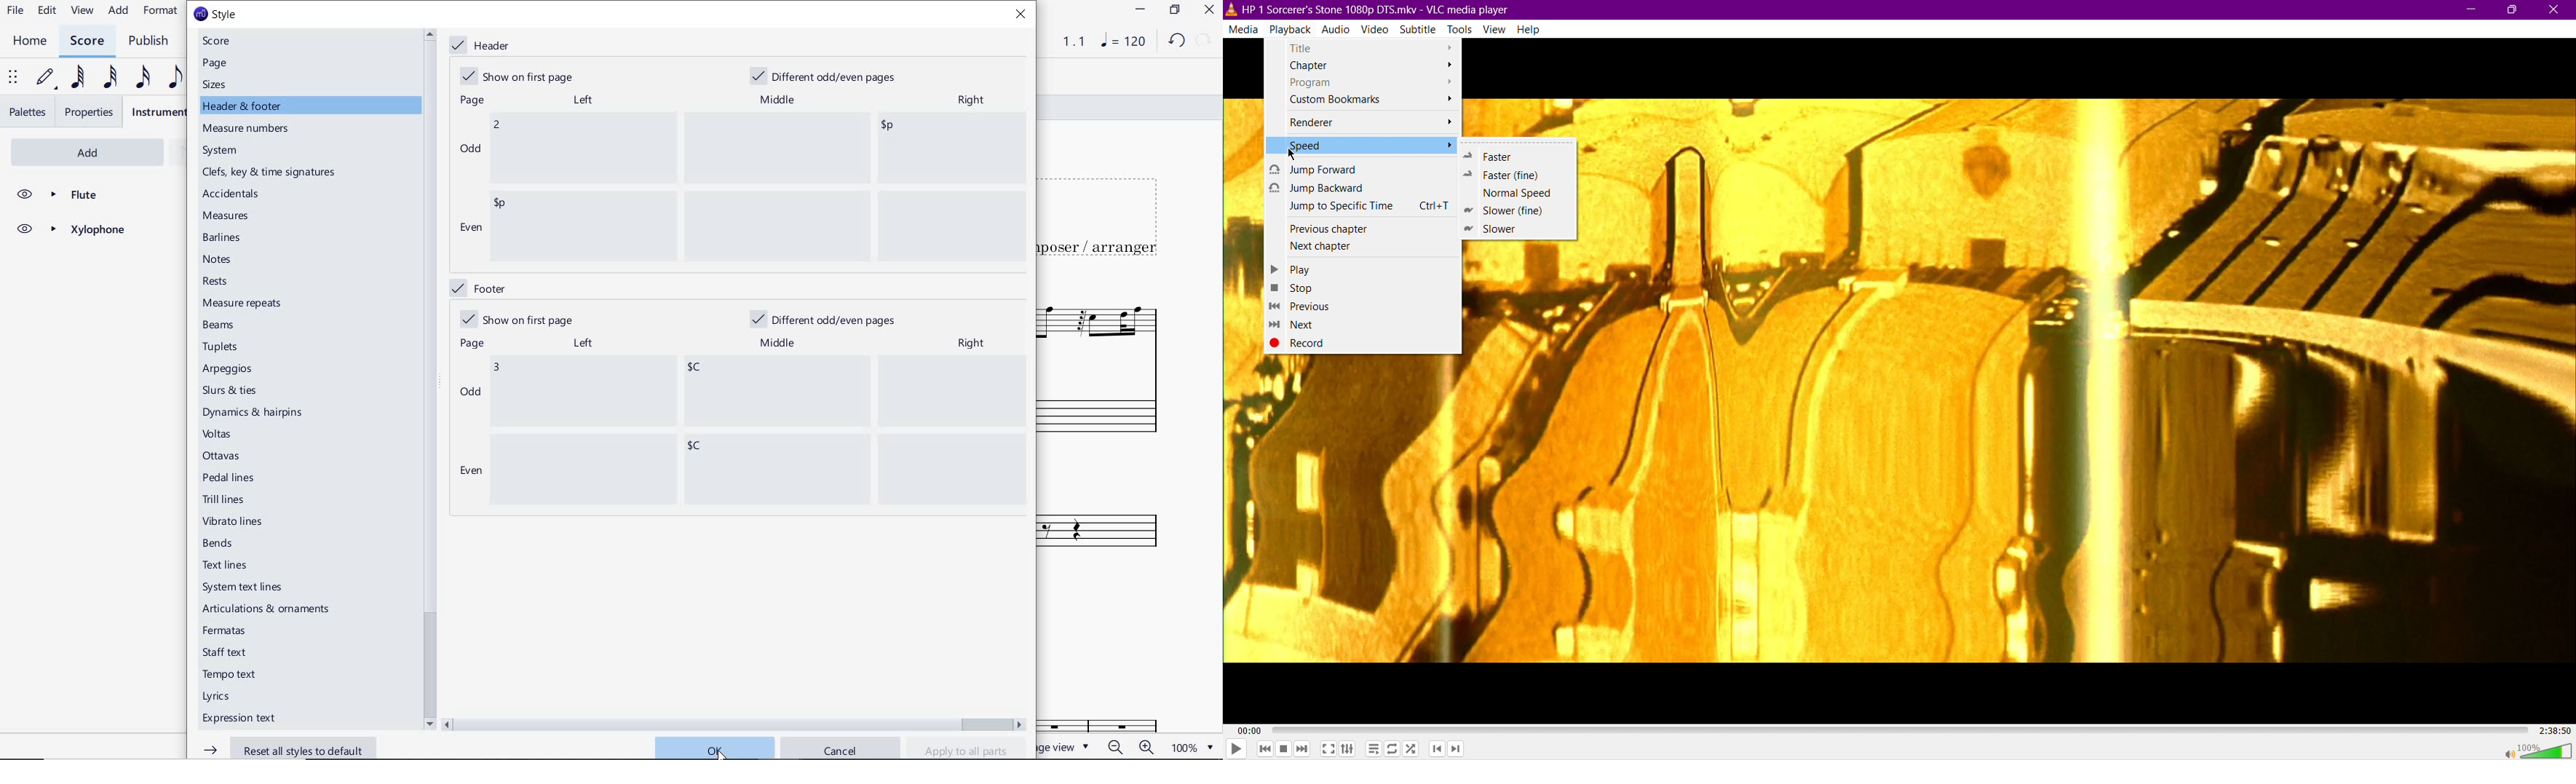 The height and width of the screenshot is (784, 2576). What do you see at coordinates (175, 76) in the screenshot?
I see `EIGHTH NOTE` at bounding box center [175, 76].